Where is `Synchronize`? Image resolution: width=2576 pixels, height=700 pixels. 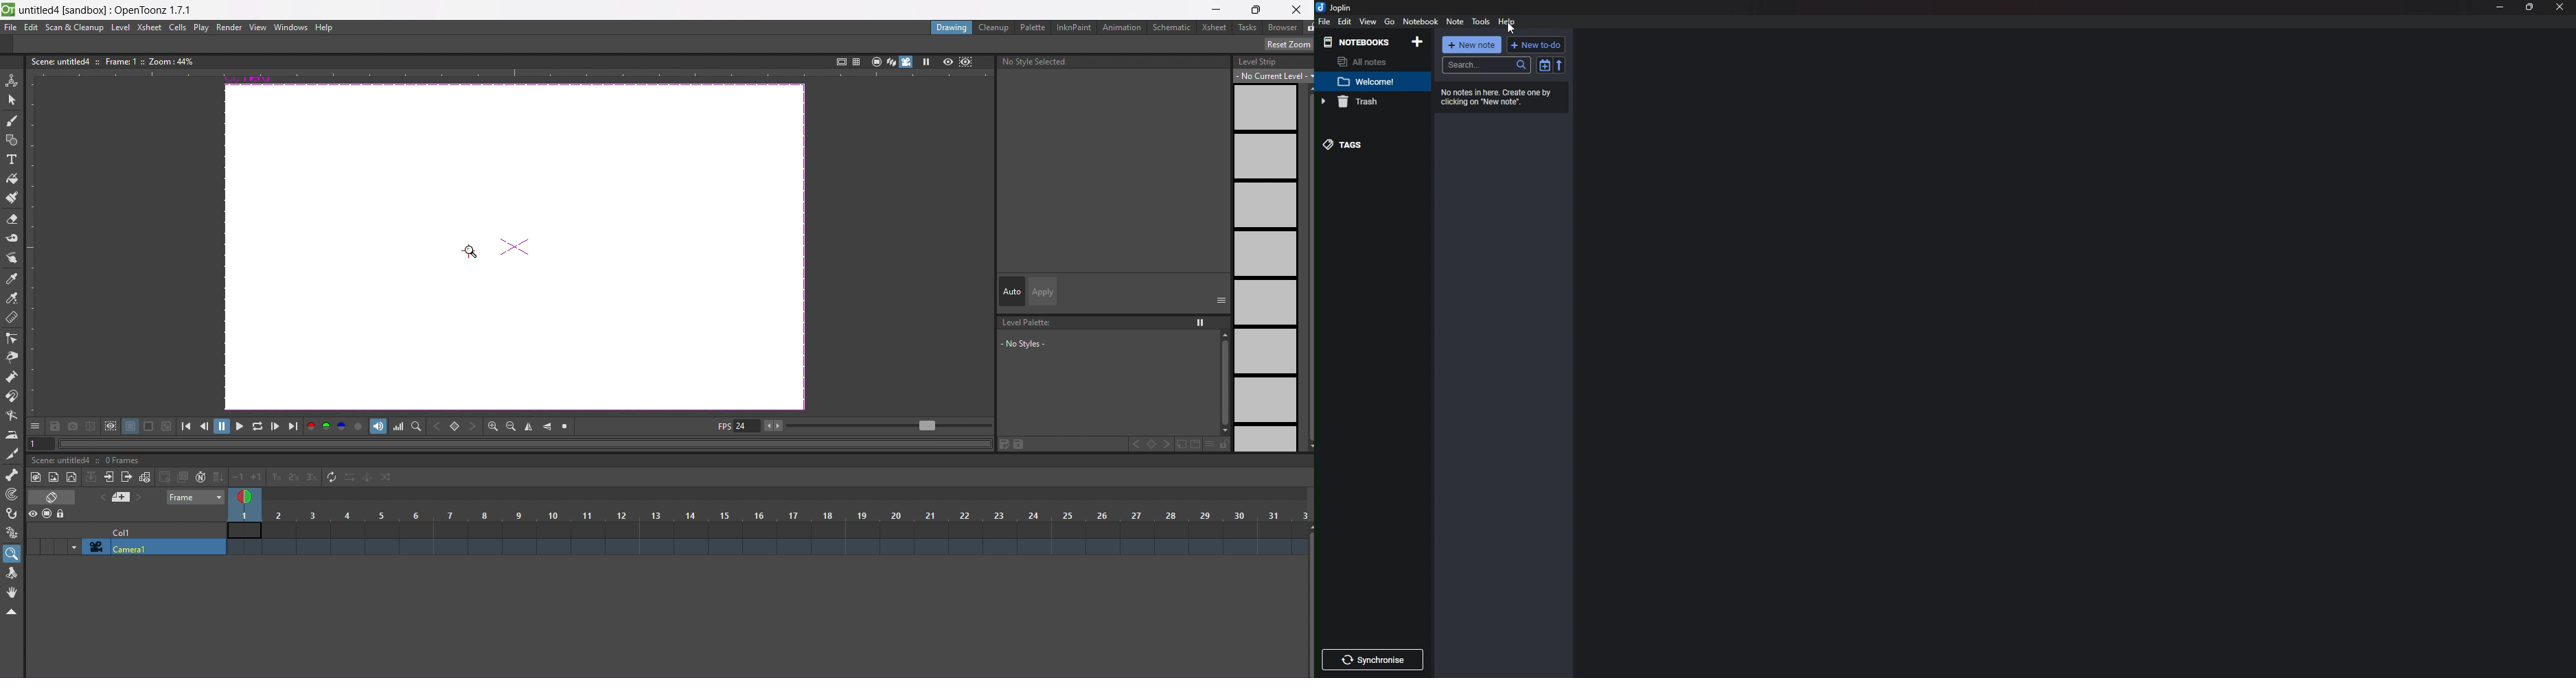
Synchronize is located at coordinates (1372, 660).